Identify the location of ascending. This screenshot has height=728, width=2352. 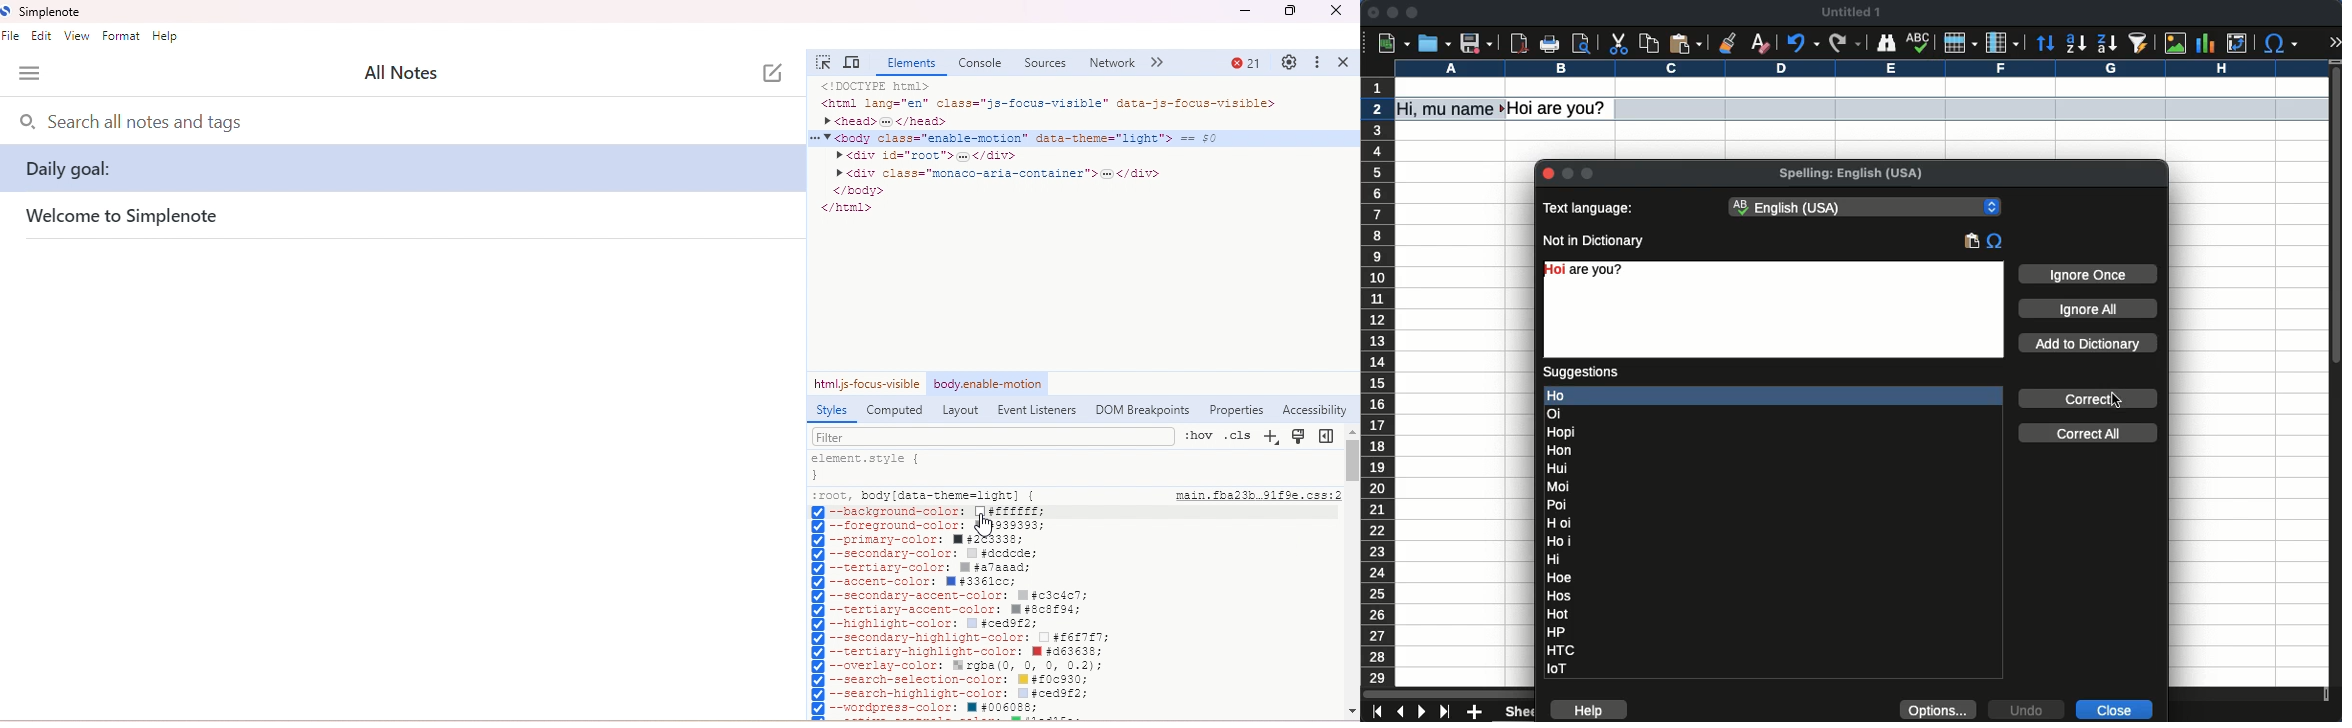
(2076, 43).